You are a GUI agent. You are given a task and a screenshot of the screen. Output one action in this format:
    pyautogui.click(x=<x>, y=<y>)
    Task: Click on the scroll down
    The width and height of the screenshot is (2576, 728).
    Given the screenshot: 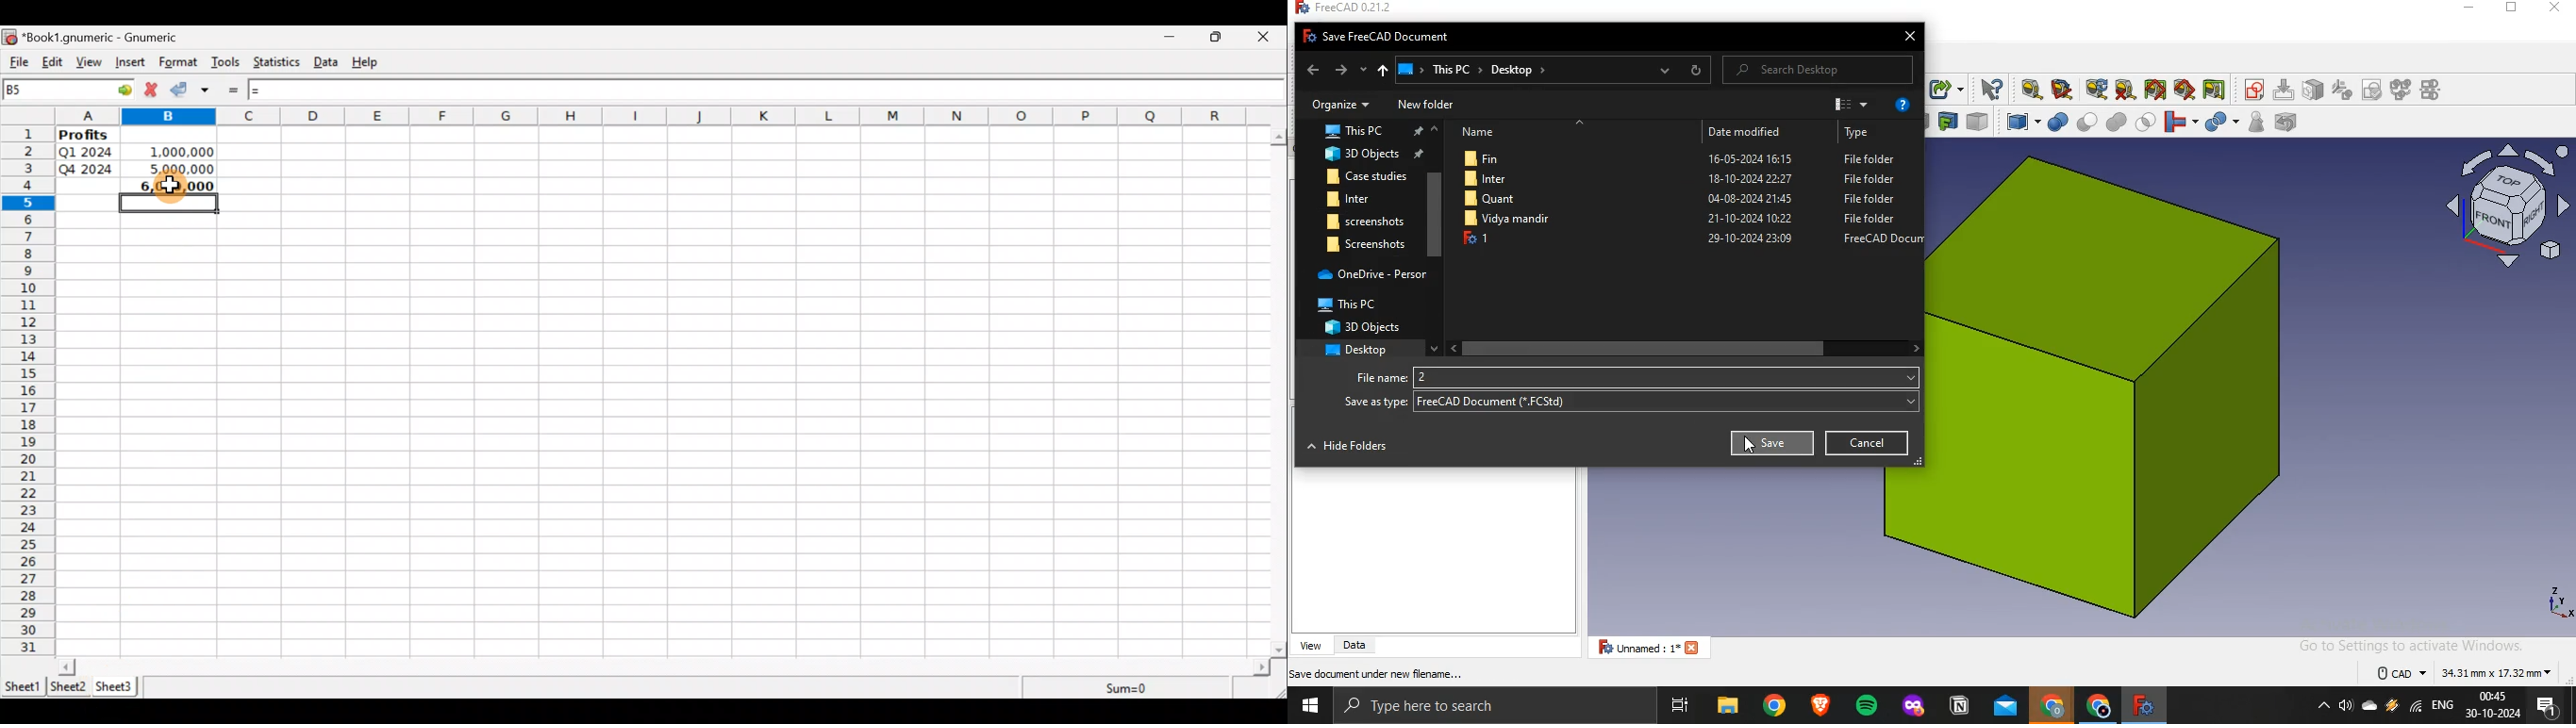 What is the action you would take?
    pyautogui.click(x=1280, y=650)
    